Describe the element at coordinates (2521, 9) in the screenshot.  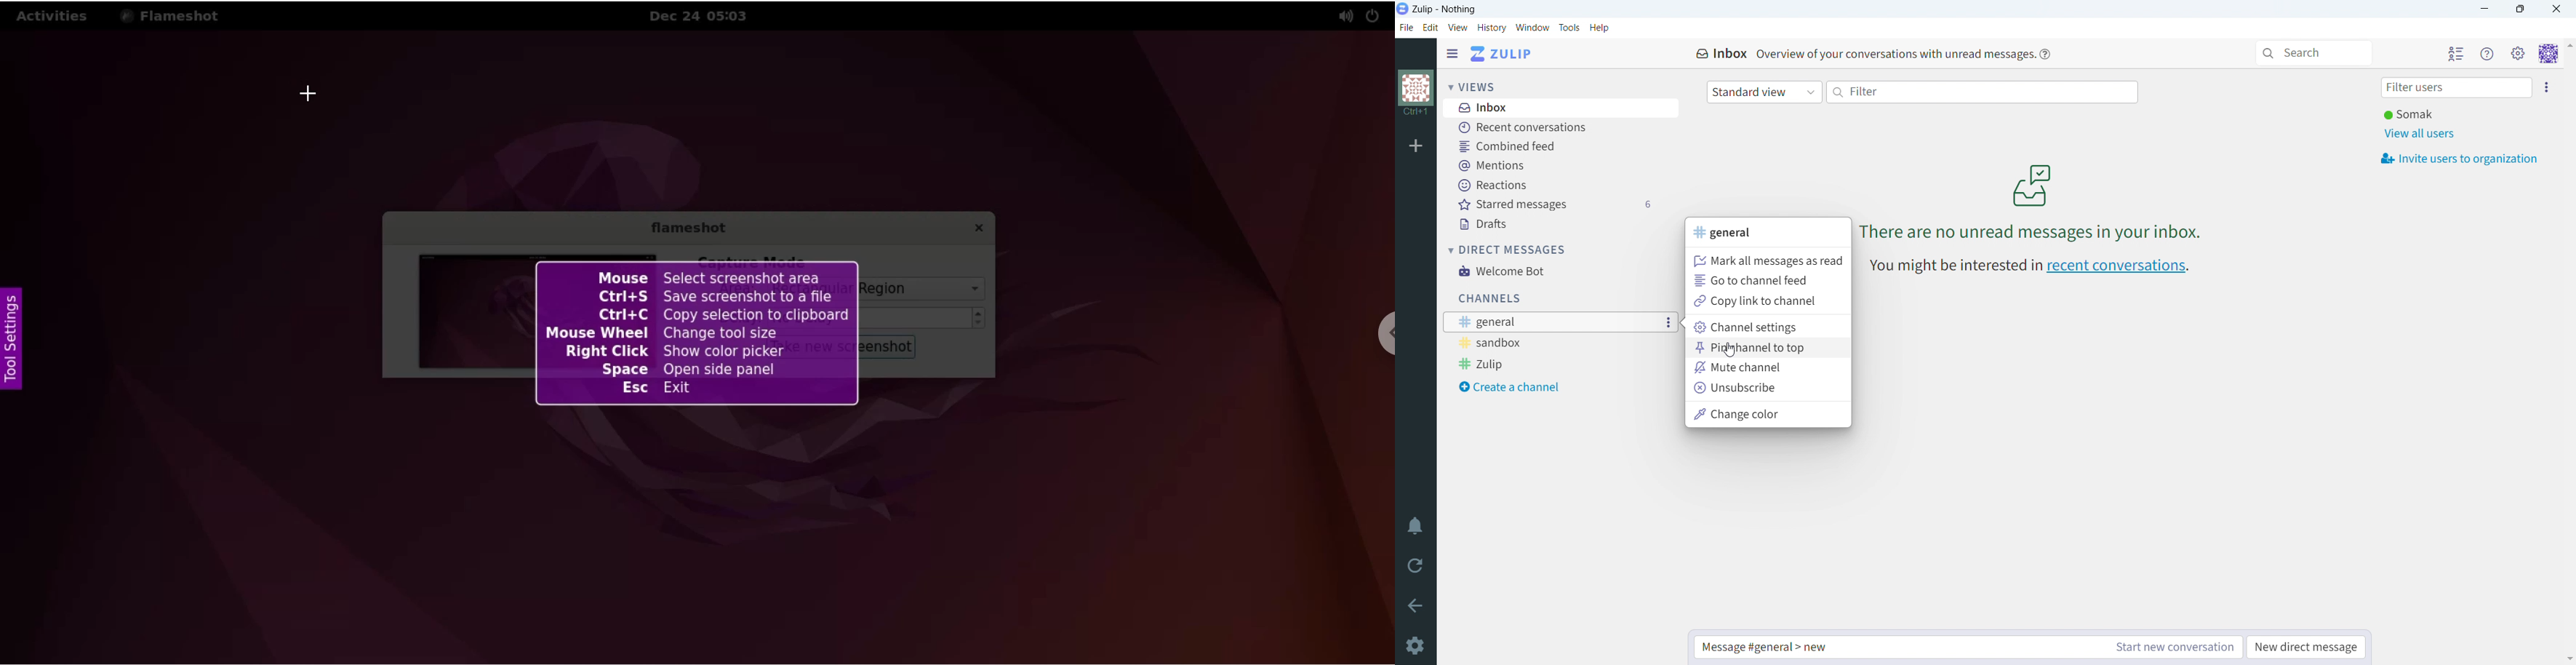
I see `maximize` at that location.